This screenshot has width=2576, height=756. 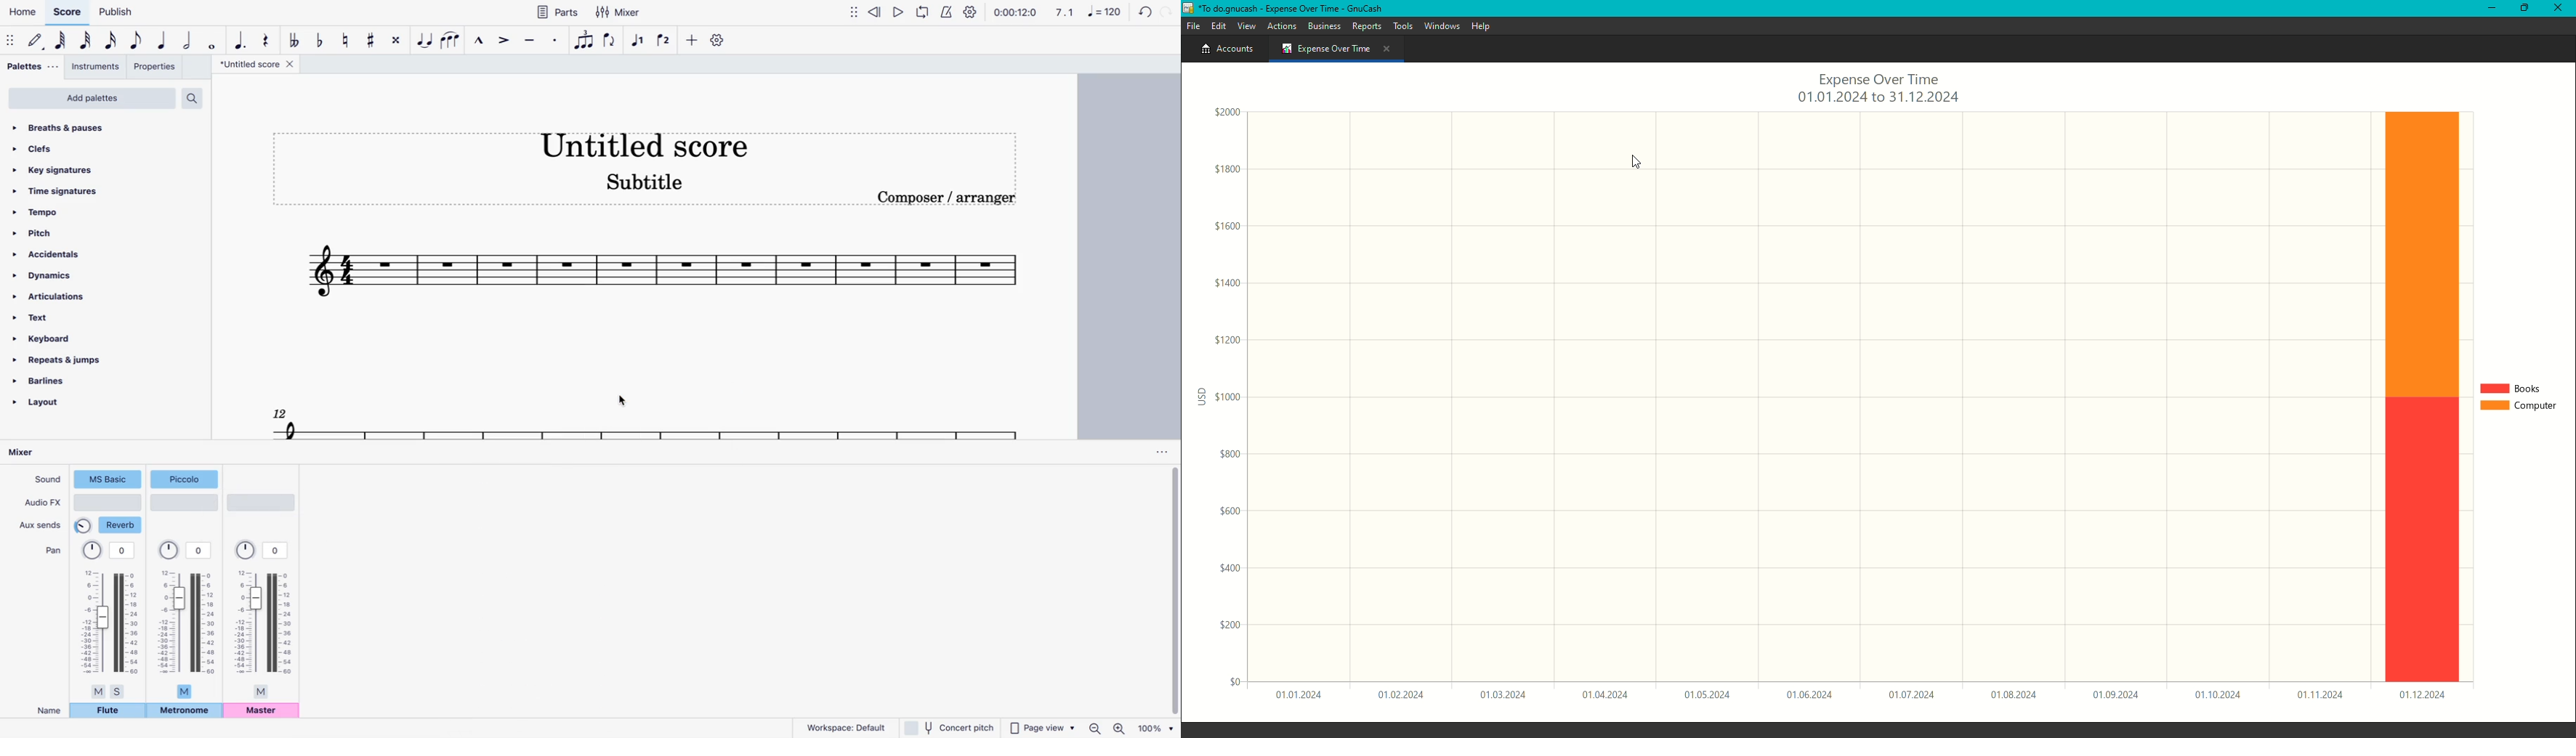 I want to click on score title, so click(x=256, y=65).